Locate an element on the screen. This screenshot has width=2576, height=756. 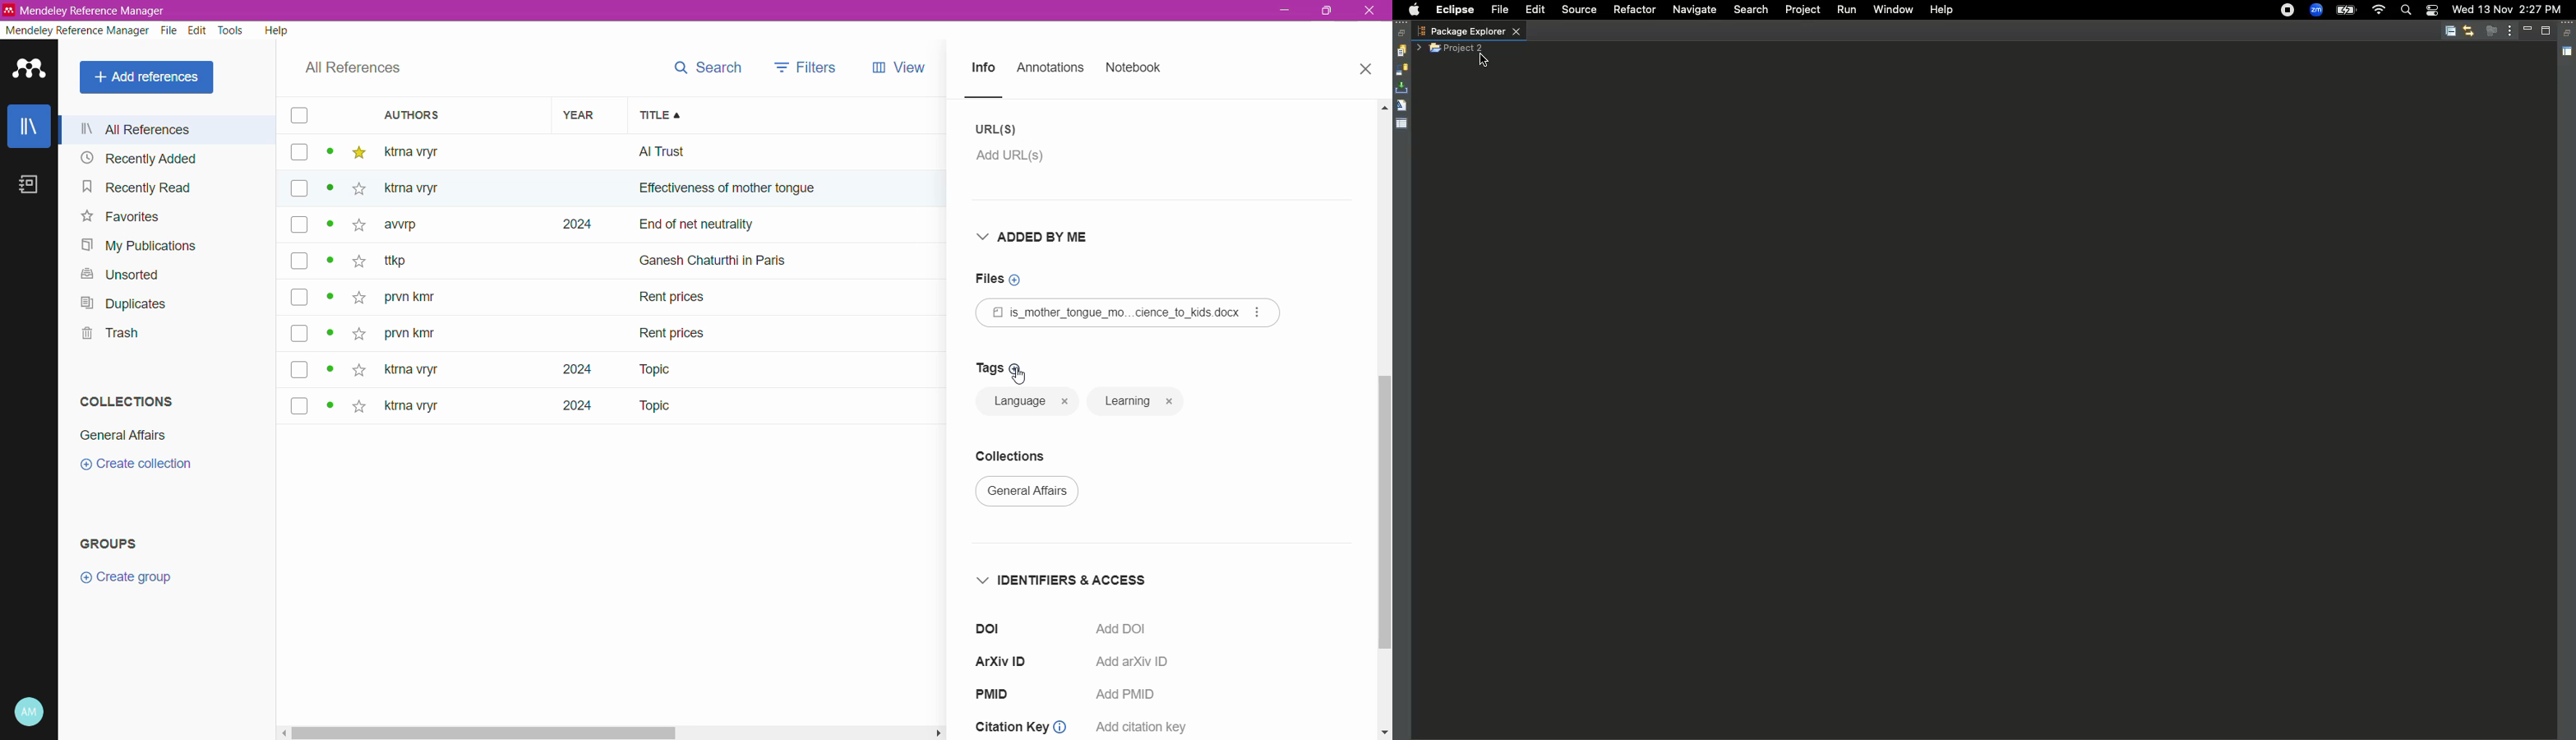
History is located at coordinates (1401, 51).